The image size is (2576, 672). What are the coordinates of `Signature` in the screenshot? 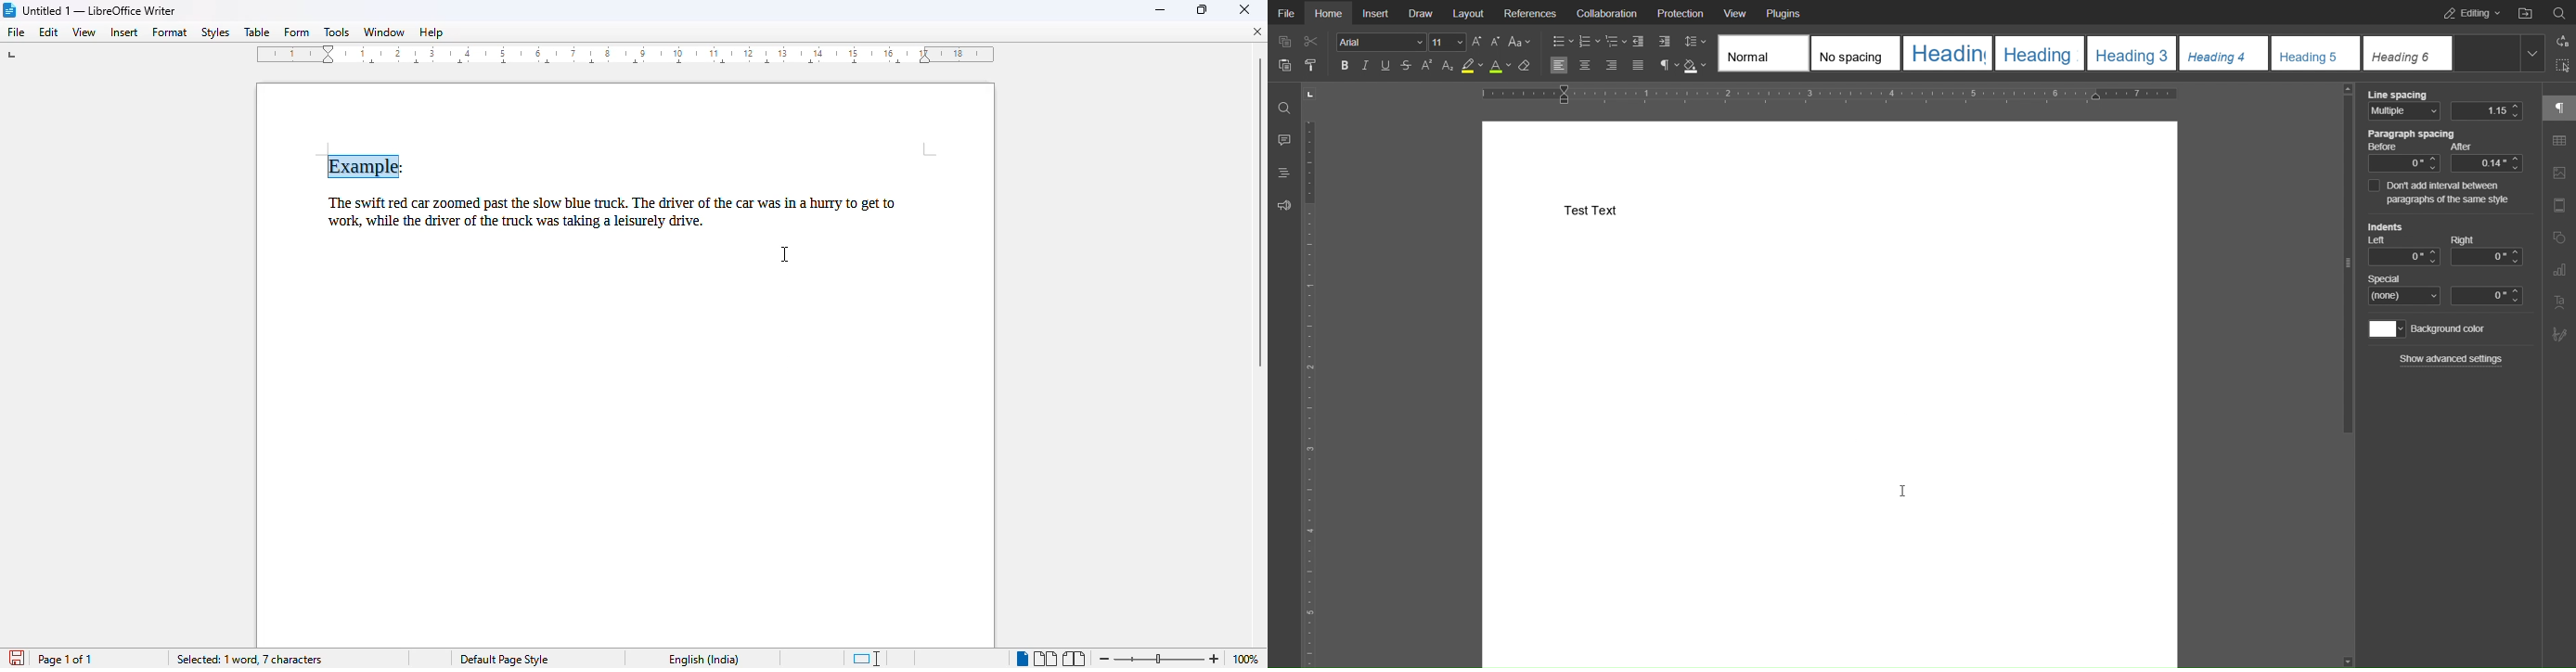 It's located at (2557, 335).